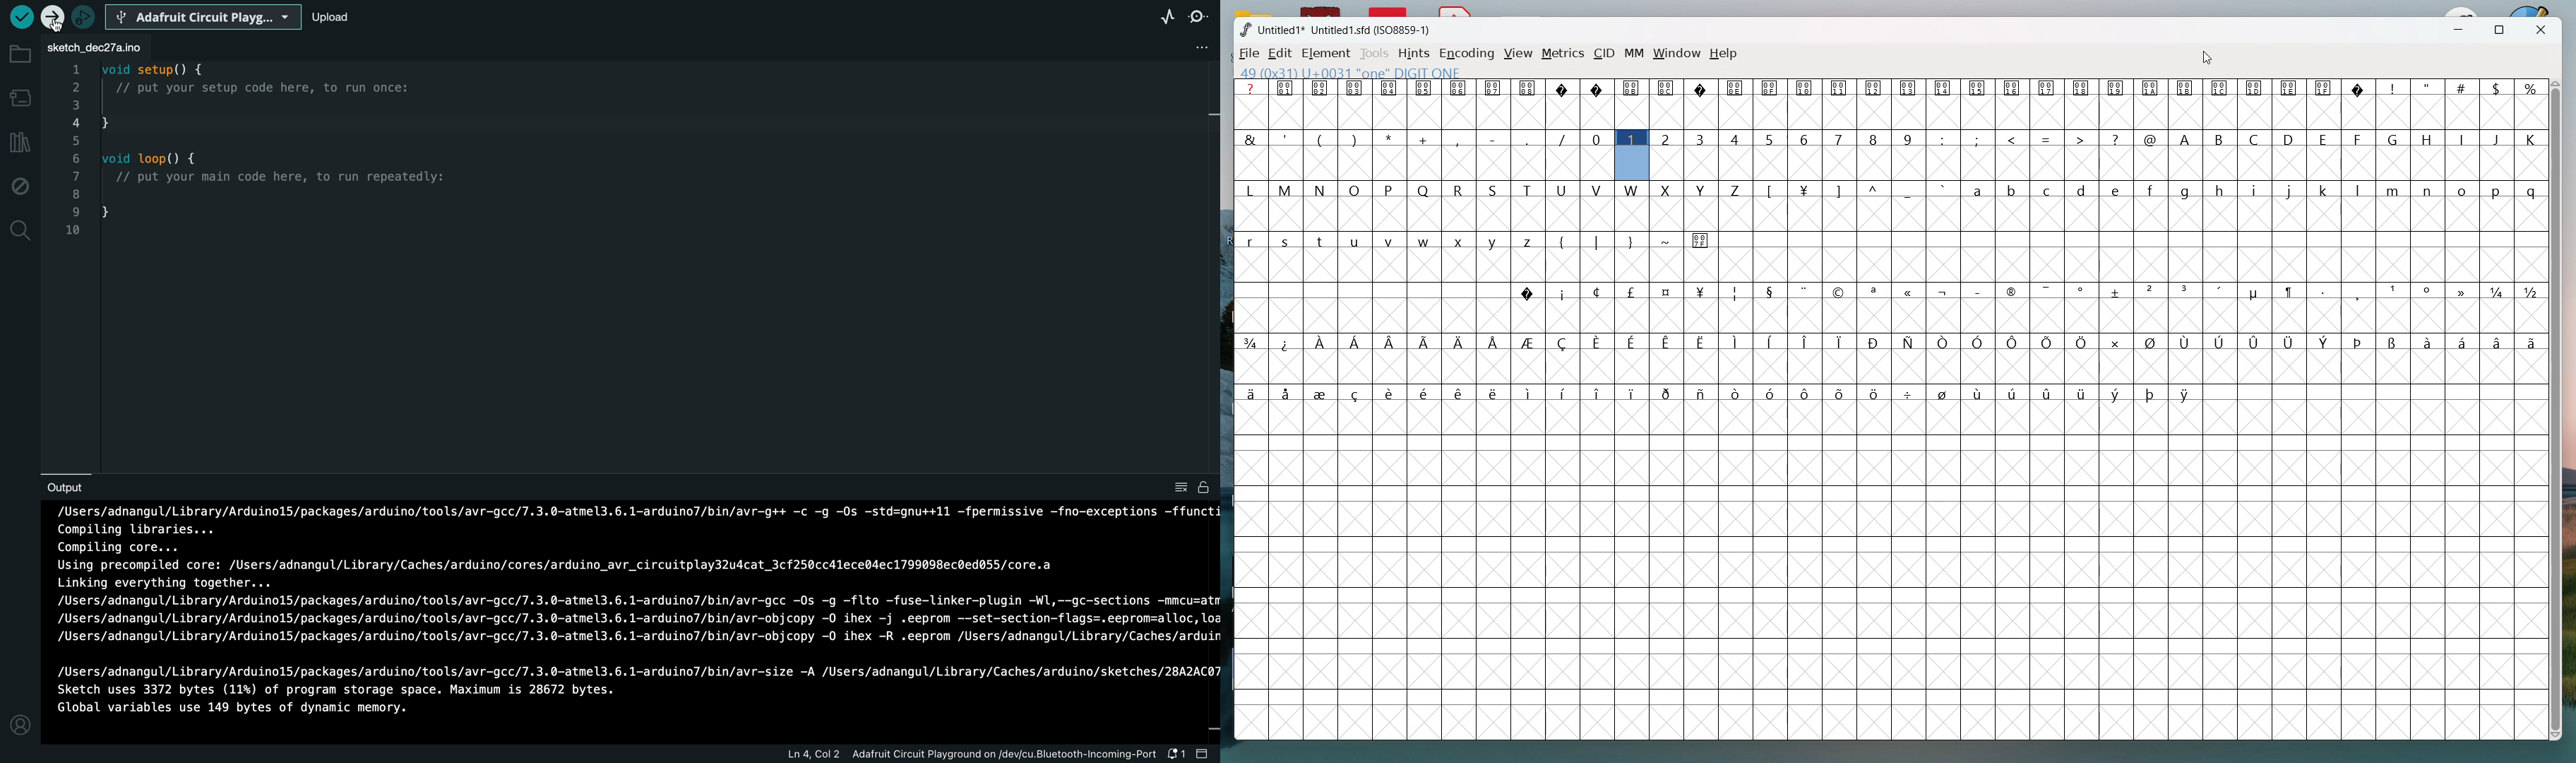  I want to click on !, so click(2394, 88).